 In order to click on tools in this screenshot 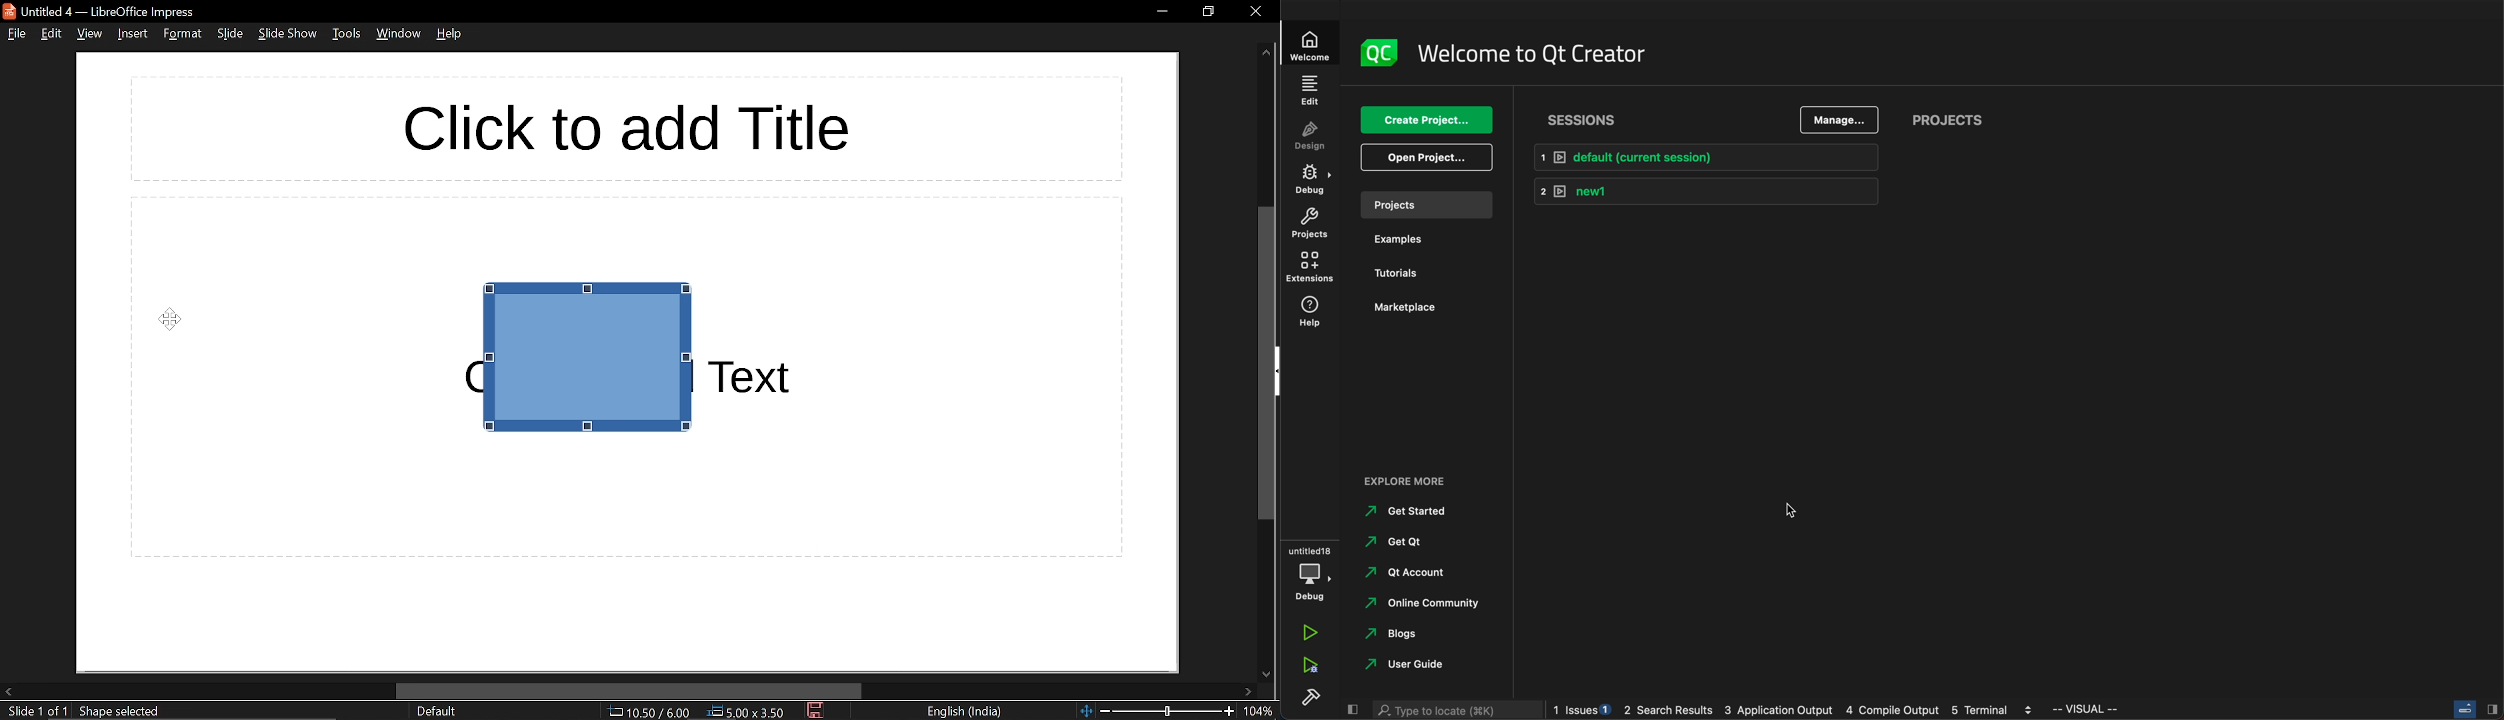, I will do `click(348, 35)`.